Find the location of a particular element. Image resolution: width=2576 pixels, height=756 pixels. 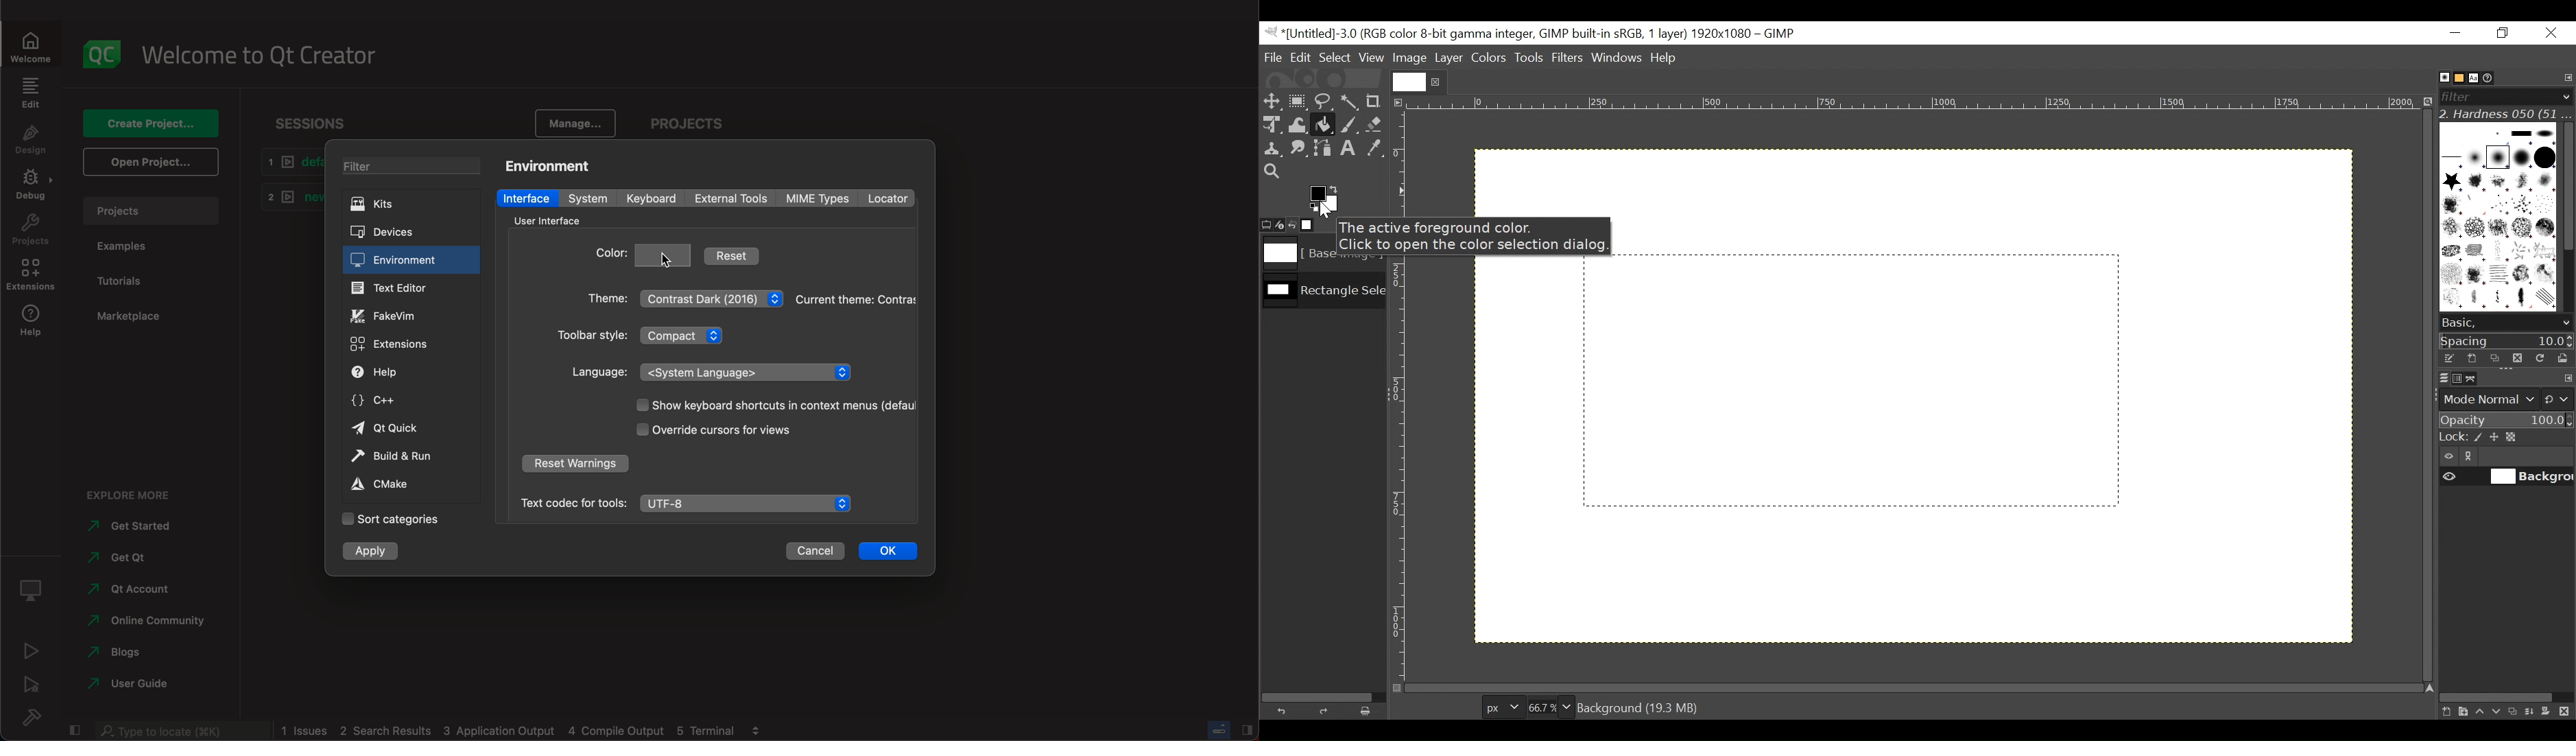

external tools is located at coordinates (733, 197).